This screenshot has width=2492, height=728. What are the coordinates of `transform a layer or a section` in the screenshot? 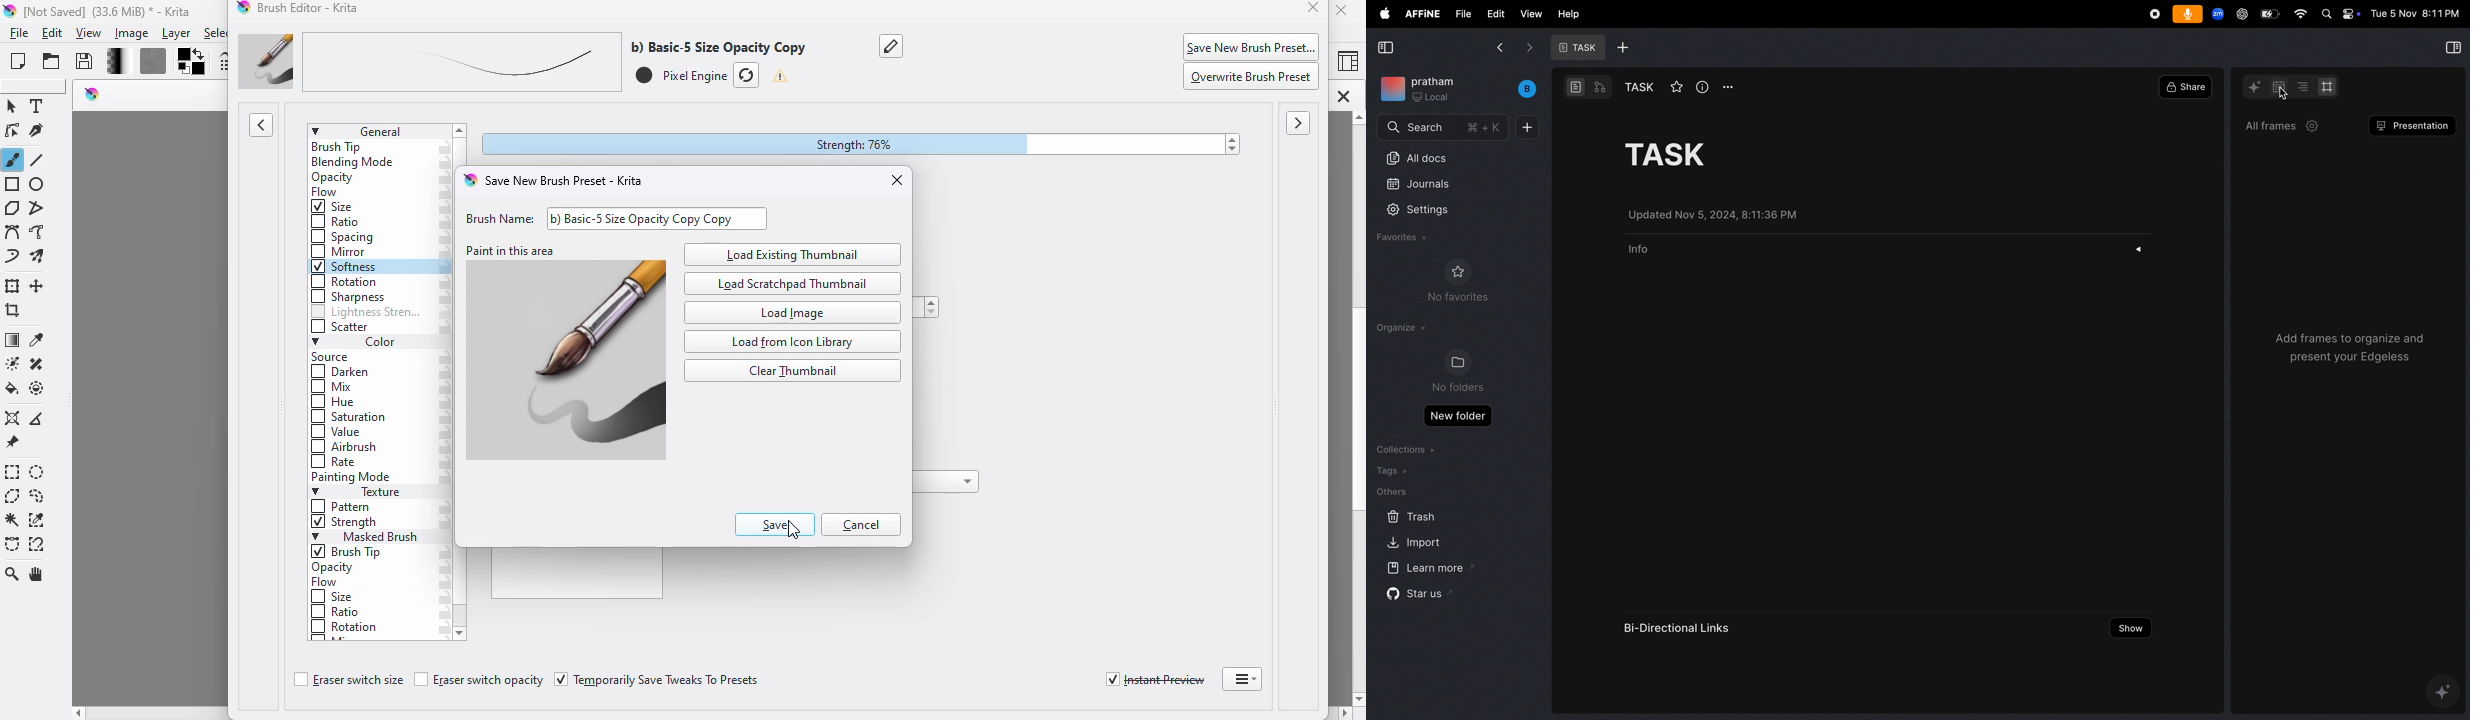 It's located at (13, 286).